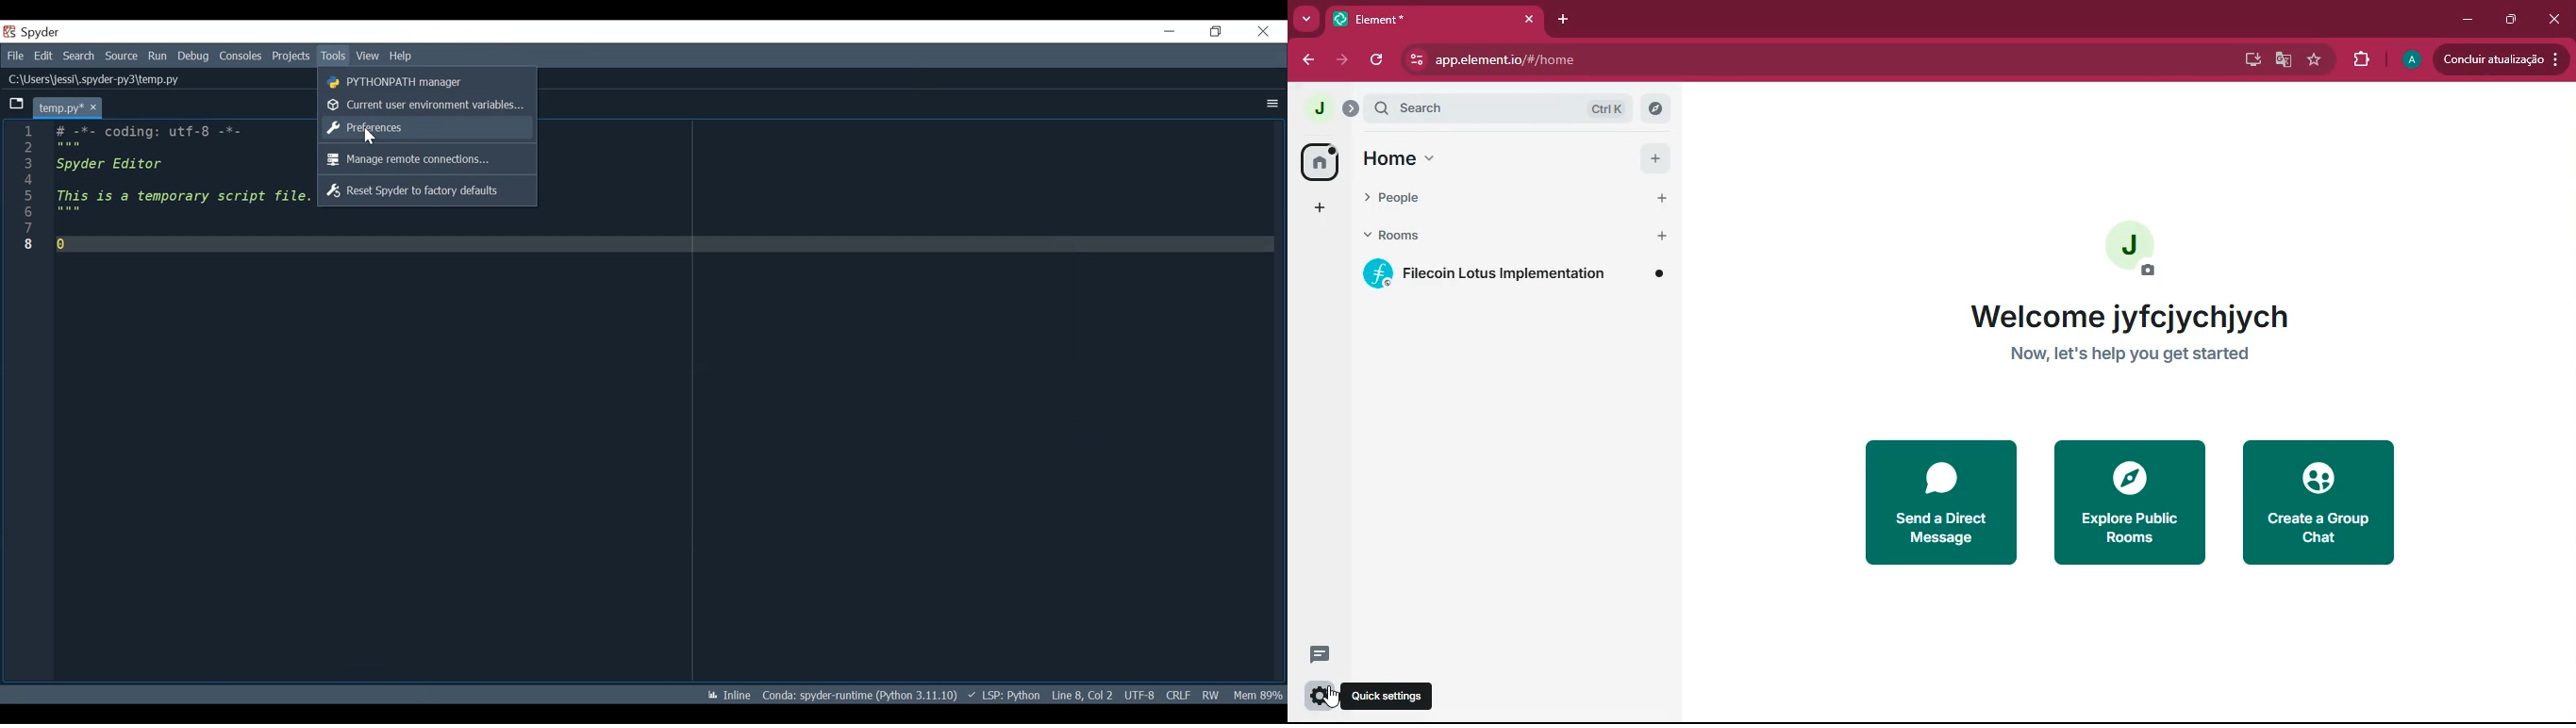 This screenshot has height=728, width=2576. Describe the element at coordinates (1937, 503) in the screenshot. I see `send a direct message` at that location.